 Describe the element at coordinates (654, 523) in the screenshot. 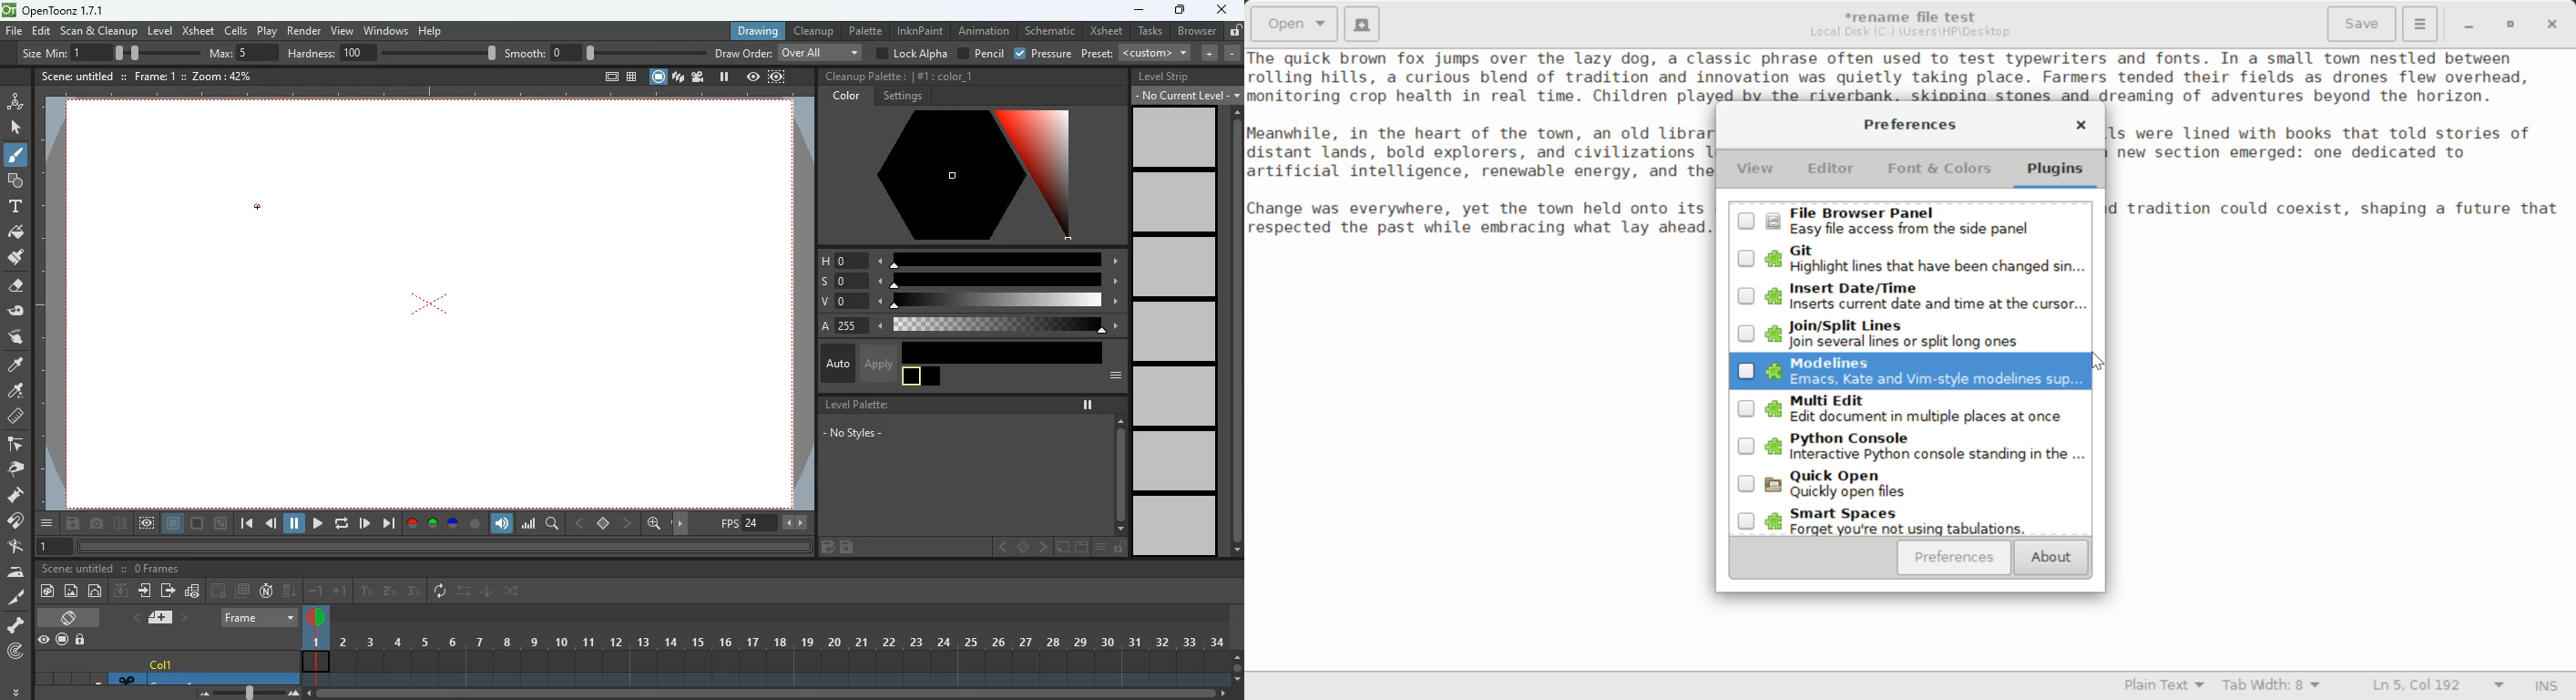

I see `zoom` at that location.